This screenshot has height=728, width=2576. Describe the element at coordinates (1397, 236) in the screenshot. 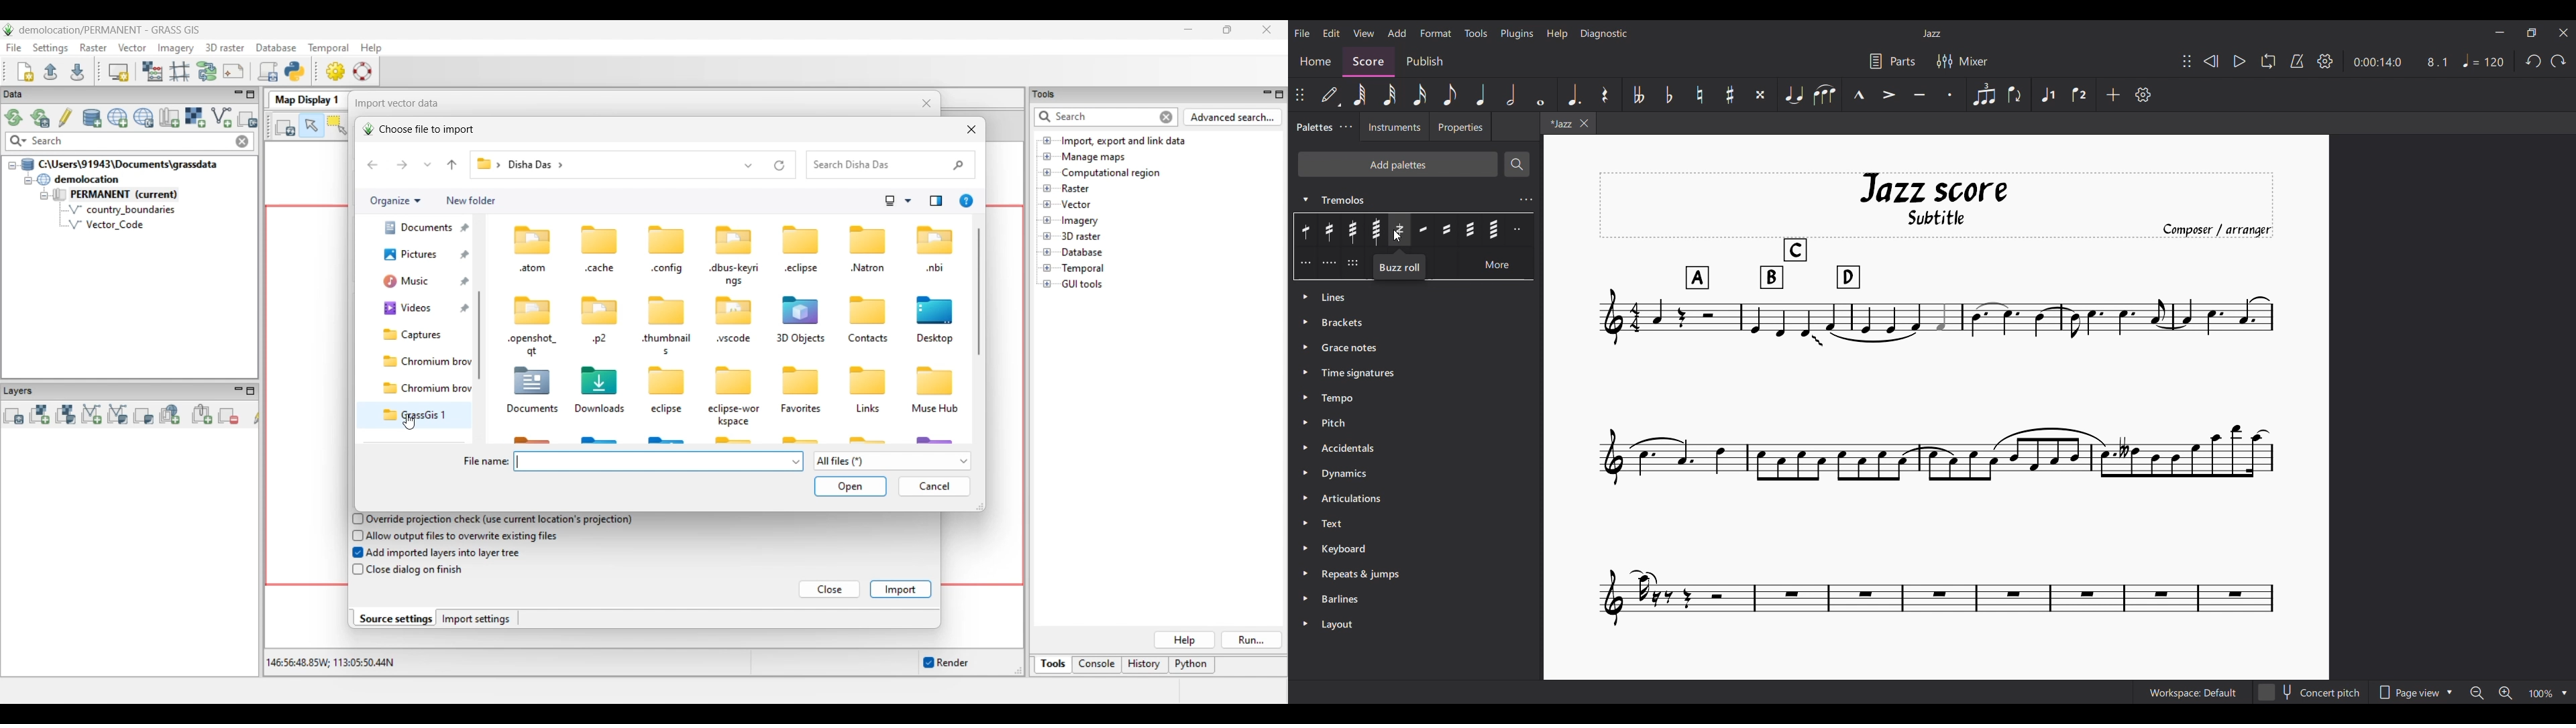

I see `Cursor` at that location.